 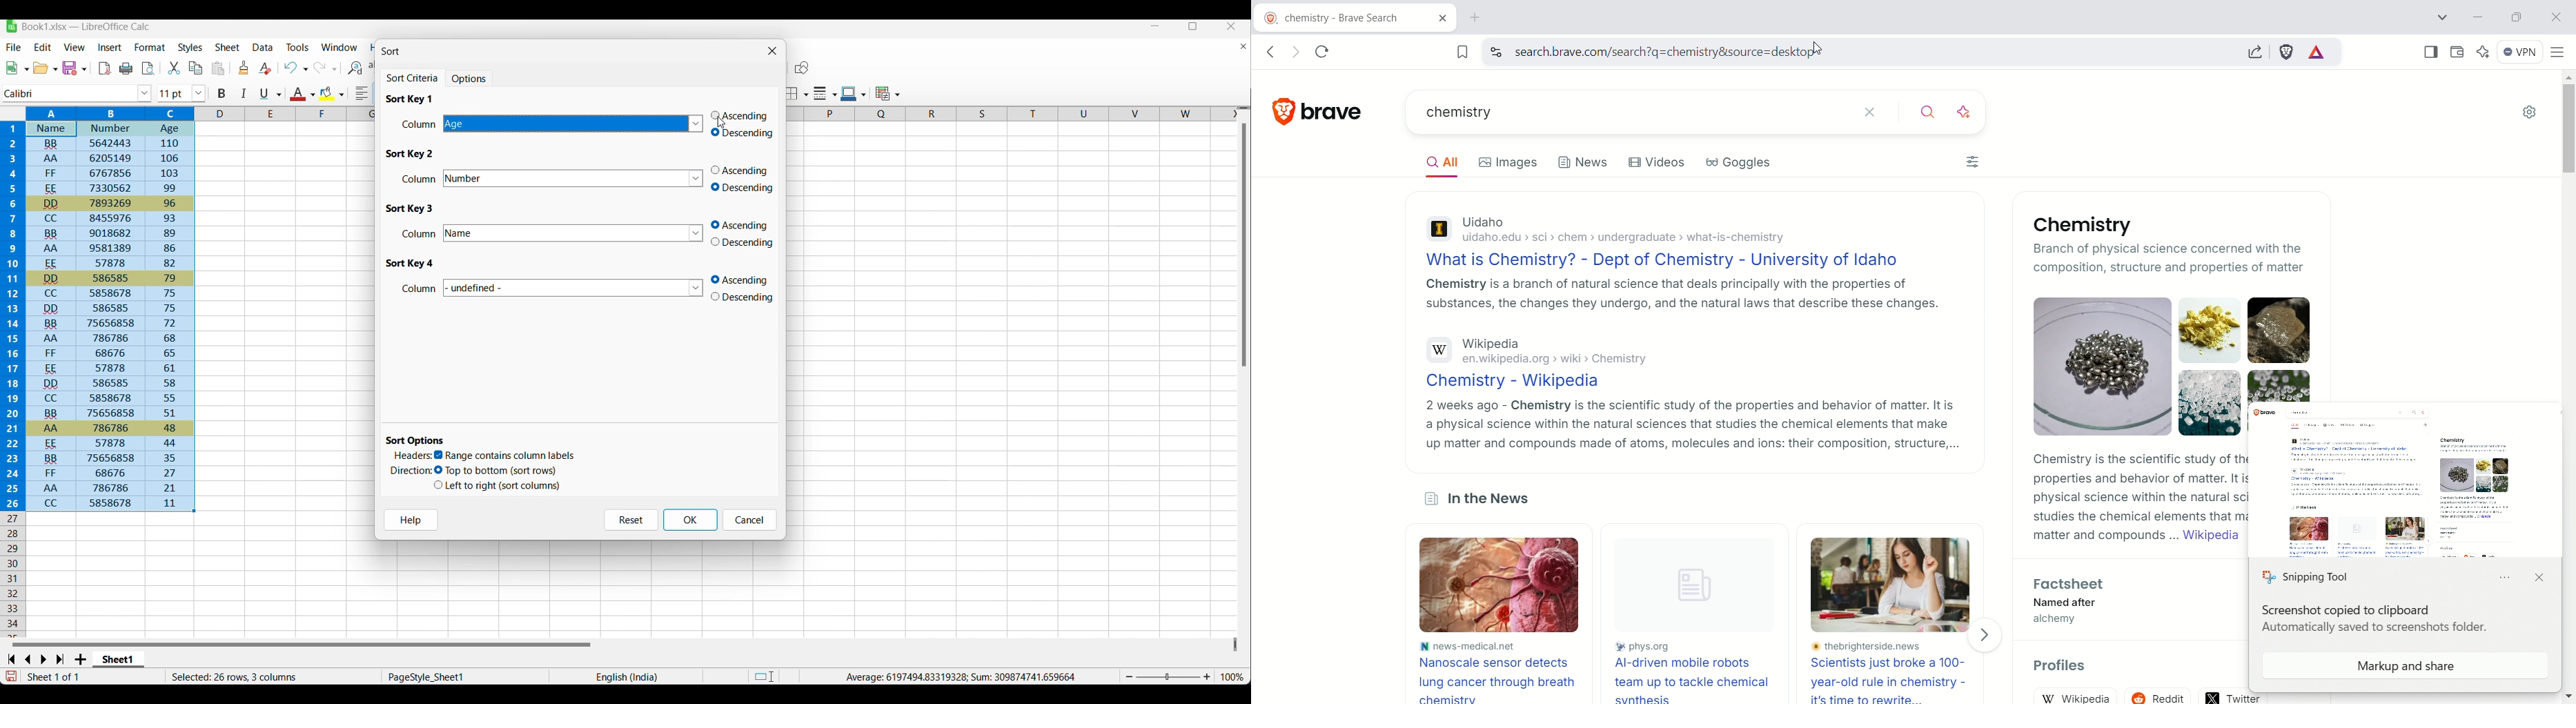 What do you see at coordinates (14, 47) in the screenshot?
I see `File menu` at bounding box center [14, 47].